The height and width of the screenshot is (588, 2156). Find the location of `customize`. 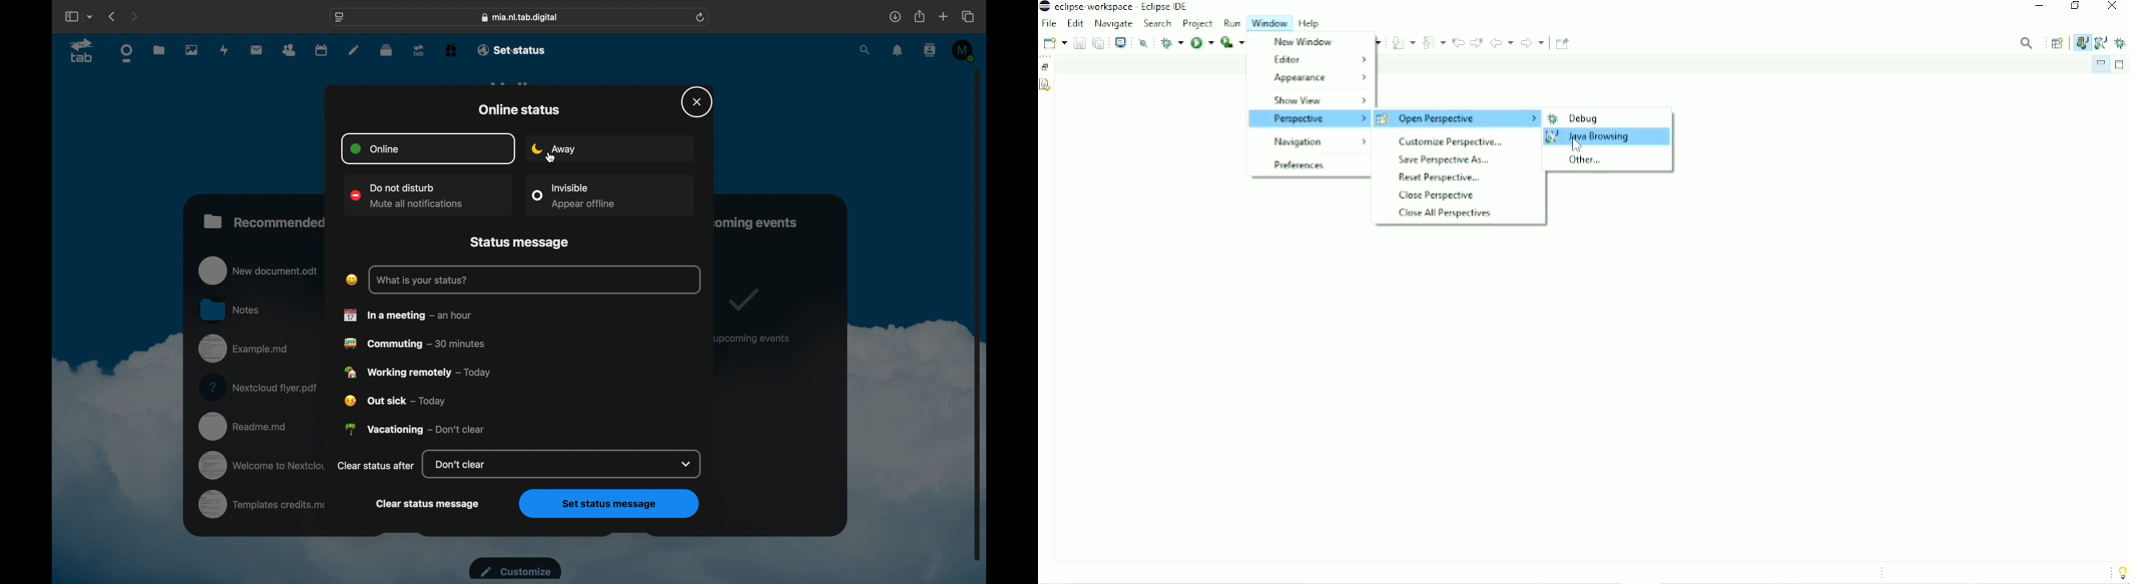

customize is located at coordinates (515, 568).